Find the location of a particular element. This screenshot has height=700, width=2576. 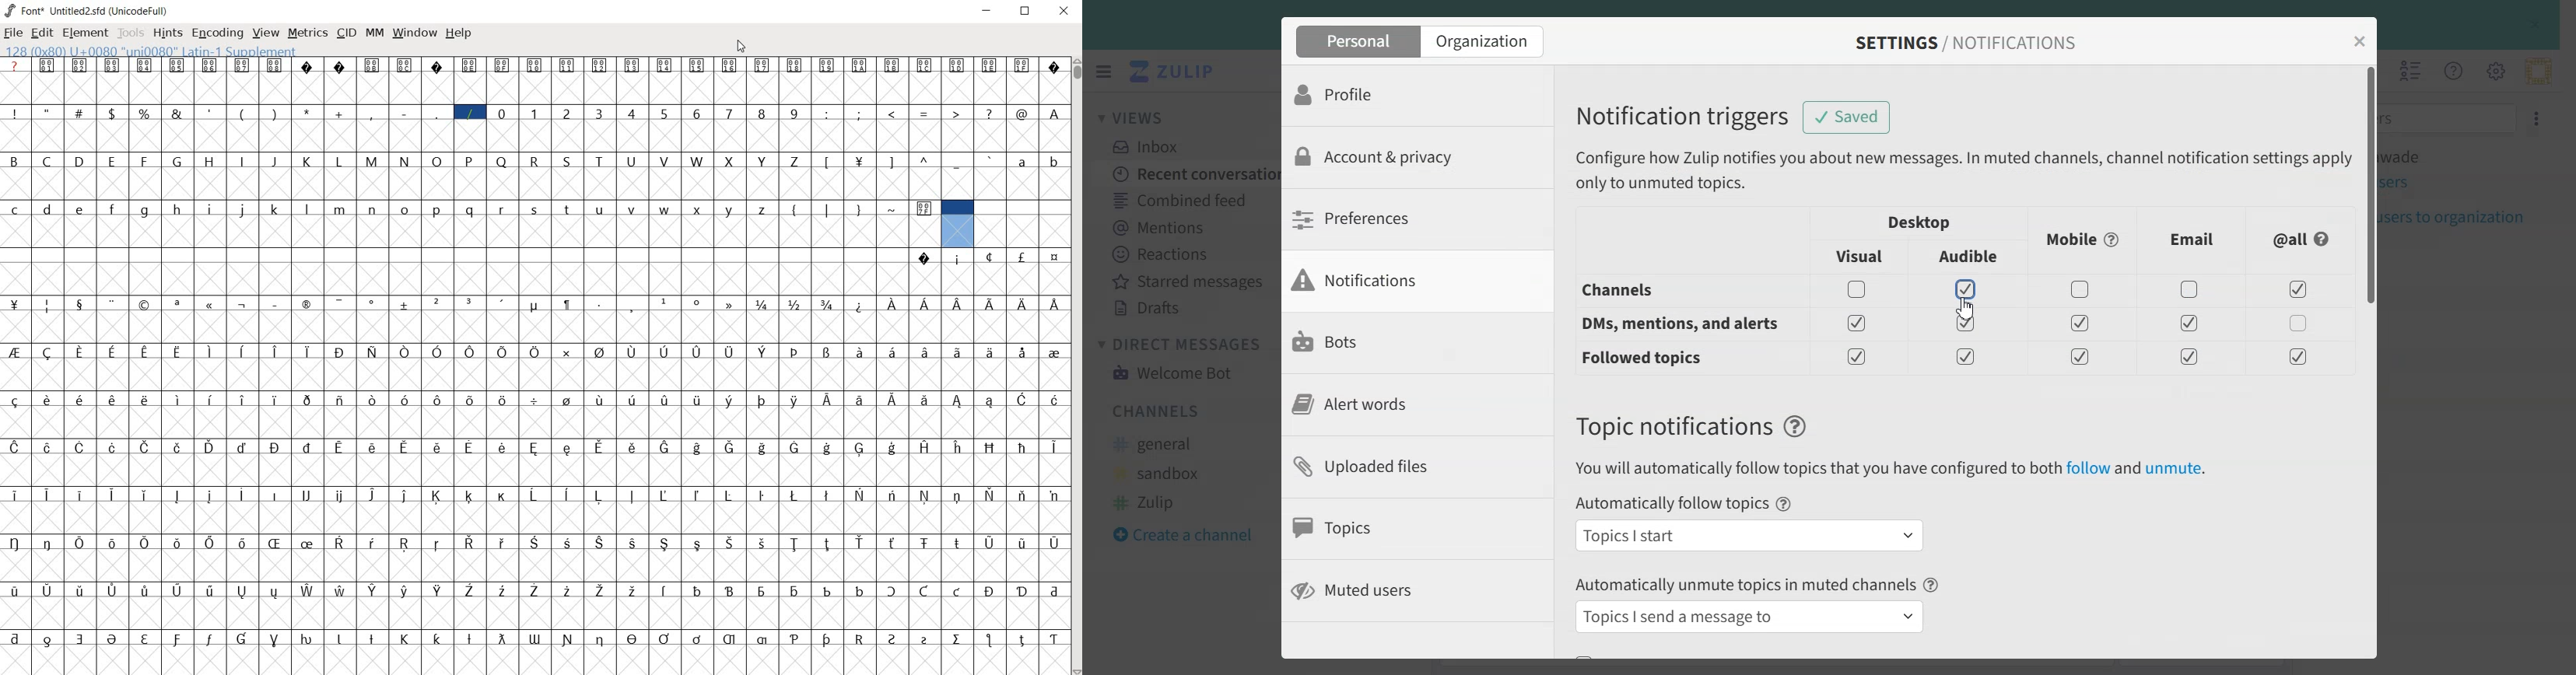

{ is located at coordinates (796, 209).